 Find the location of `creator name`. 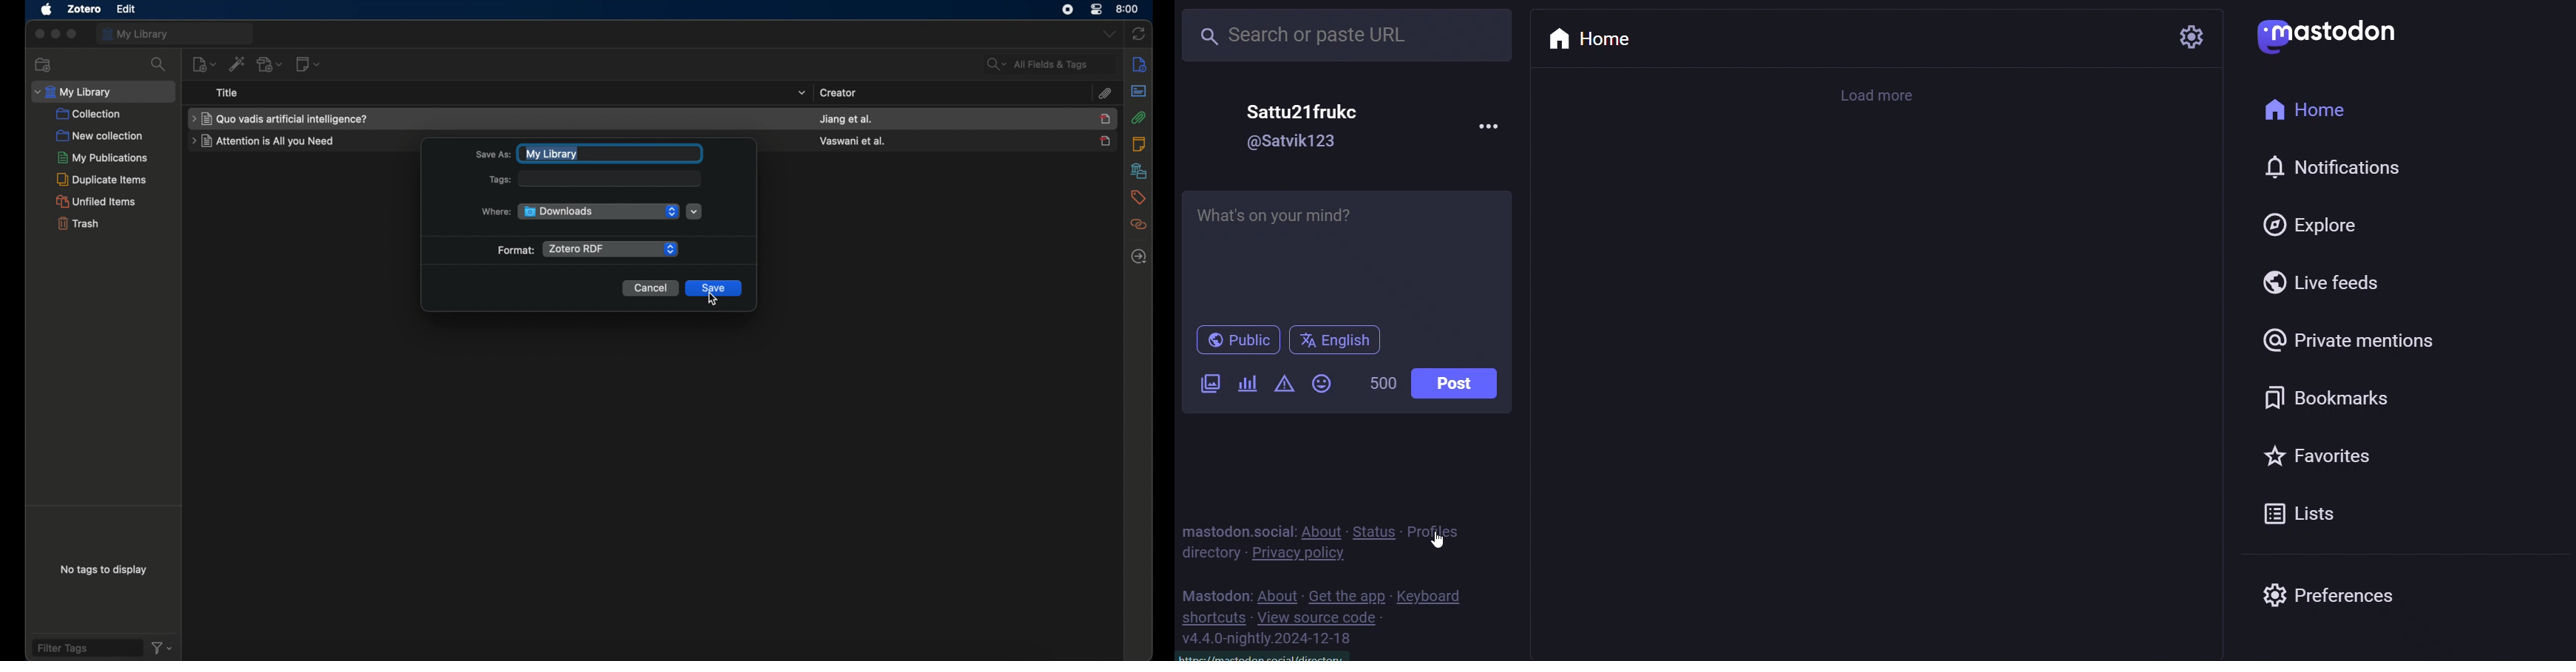

creator name is located at coordinates (853, 141).